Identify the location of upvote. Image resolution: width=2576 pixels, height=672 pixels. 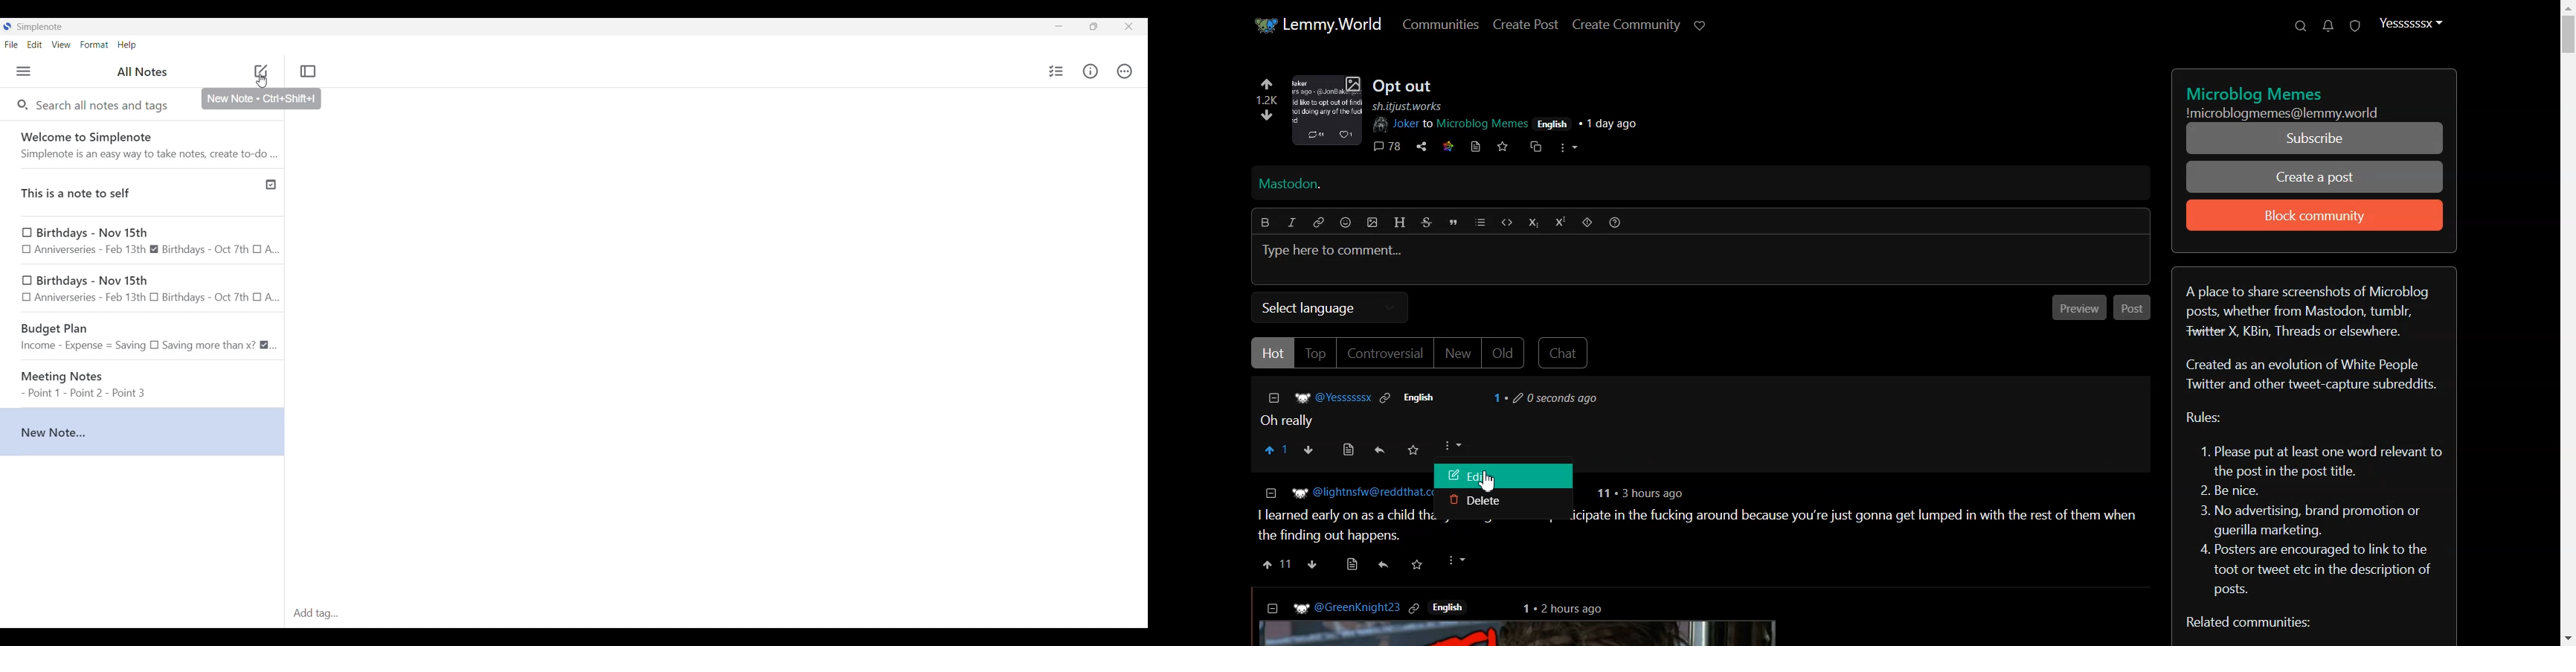
(1276, 563).